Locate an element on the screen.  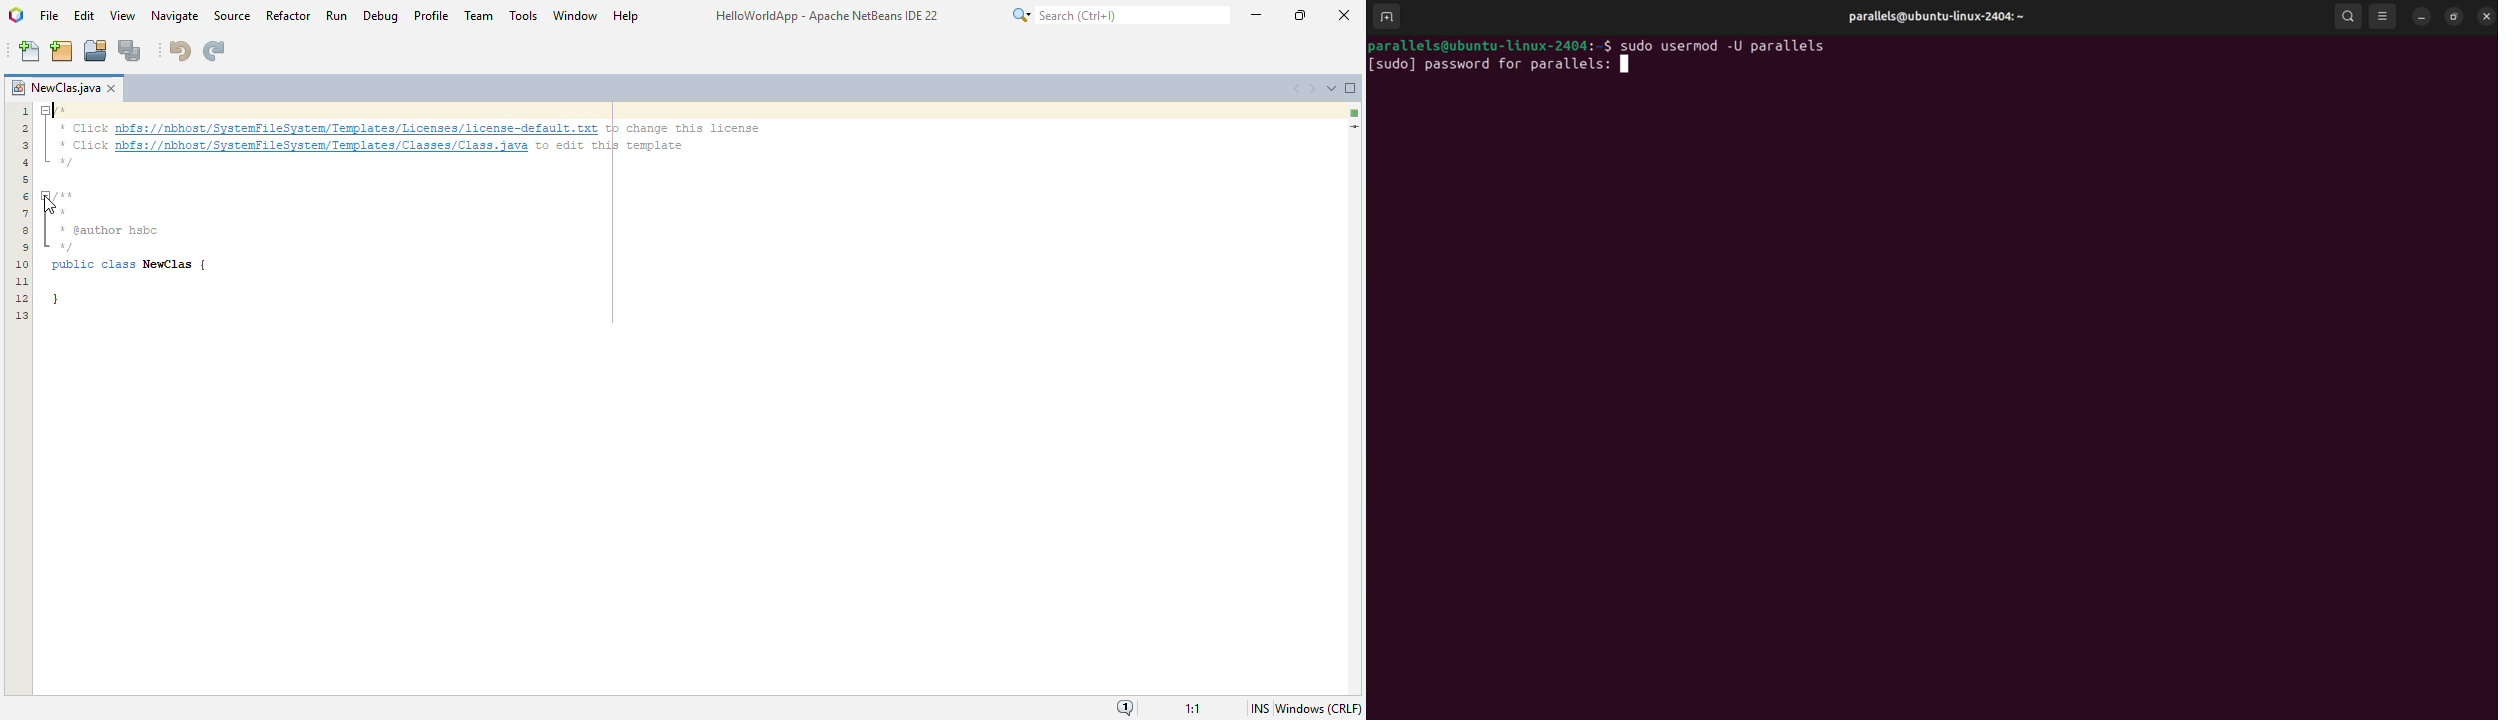
project name is located at coordinates (55, 88).